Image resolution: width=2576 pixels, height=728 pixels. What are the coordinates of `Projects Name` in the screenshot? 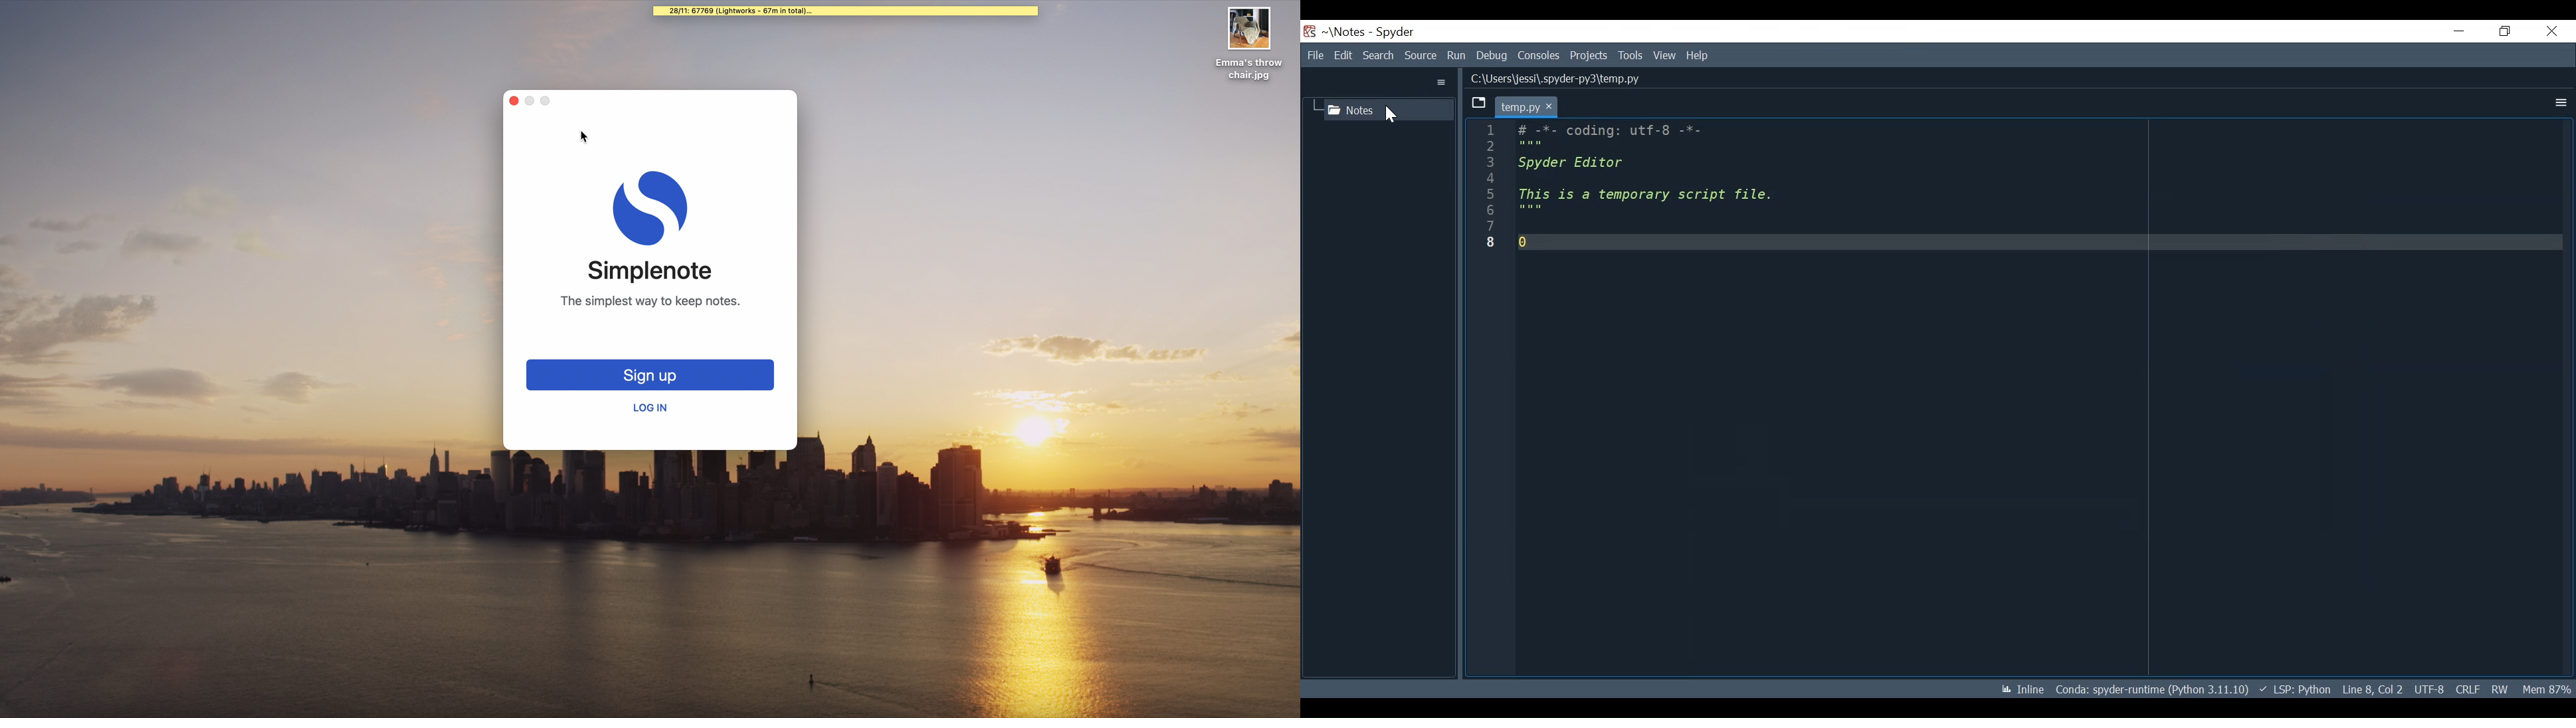 It's located at (1343, 32).